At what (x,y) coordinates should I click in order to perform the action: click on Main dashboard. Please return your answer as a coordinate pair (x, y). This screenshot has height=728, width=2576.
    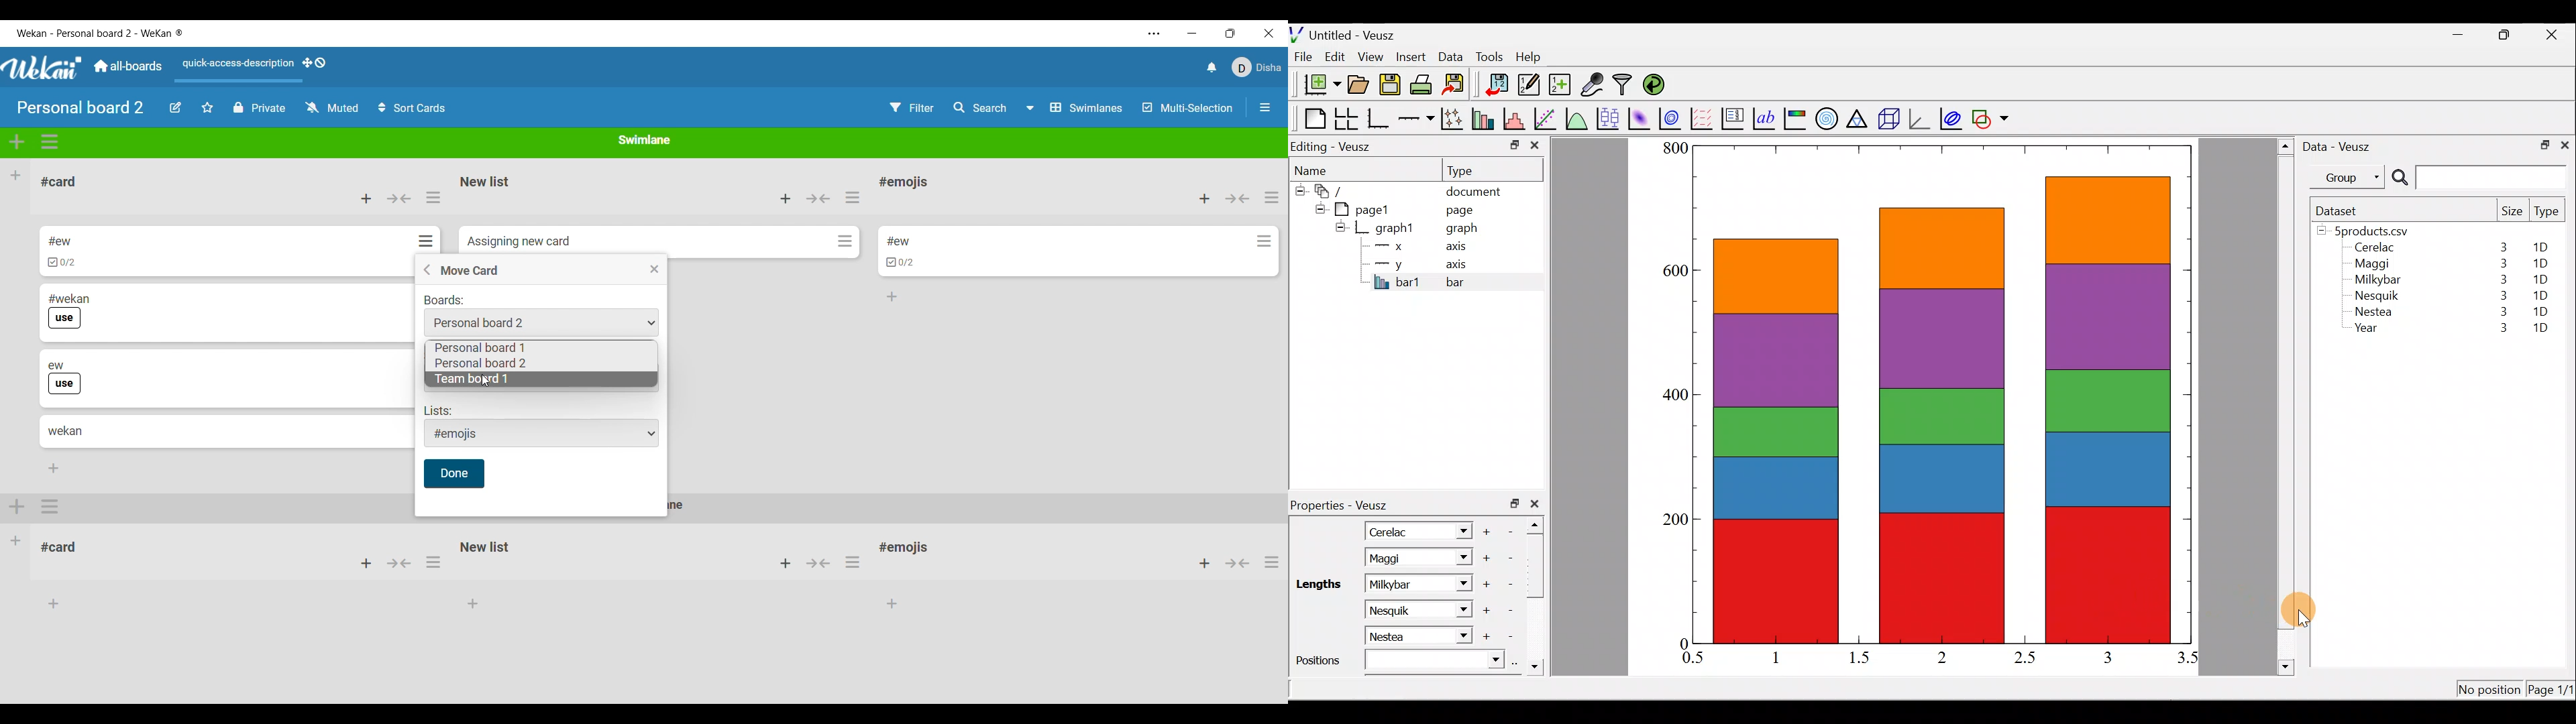
    Looking at the image, I should click on (127, 66).